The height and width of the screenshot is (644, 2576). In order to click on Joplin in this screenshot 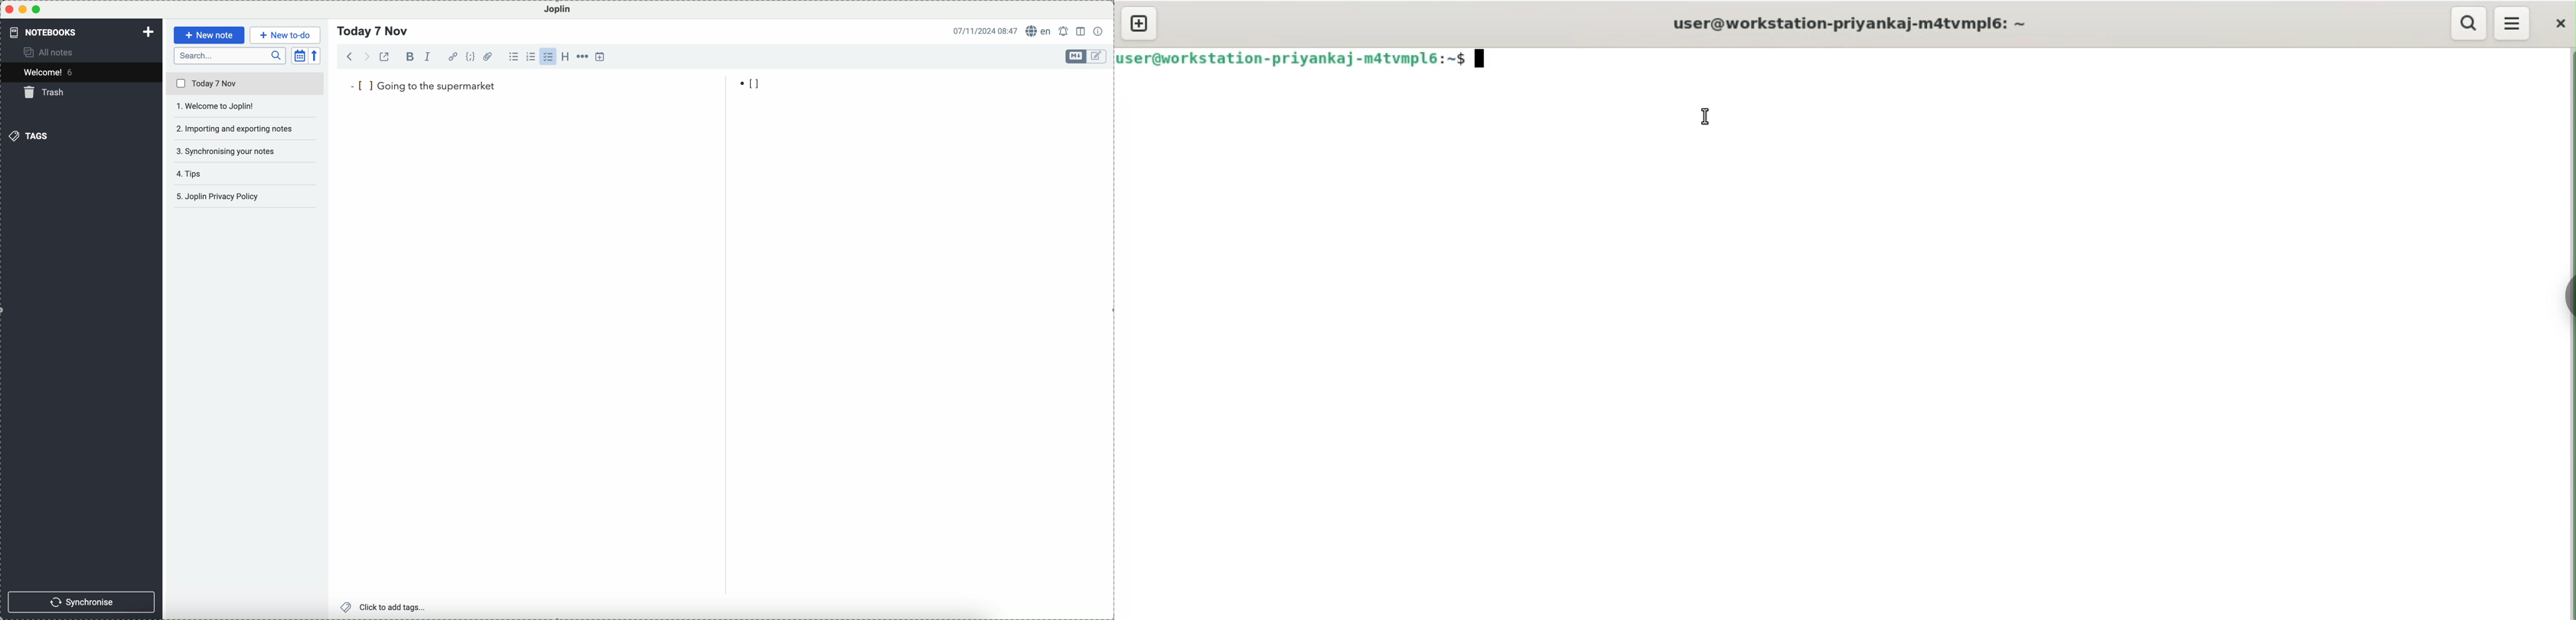, I will do `click(558, 10)`.